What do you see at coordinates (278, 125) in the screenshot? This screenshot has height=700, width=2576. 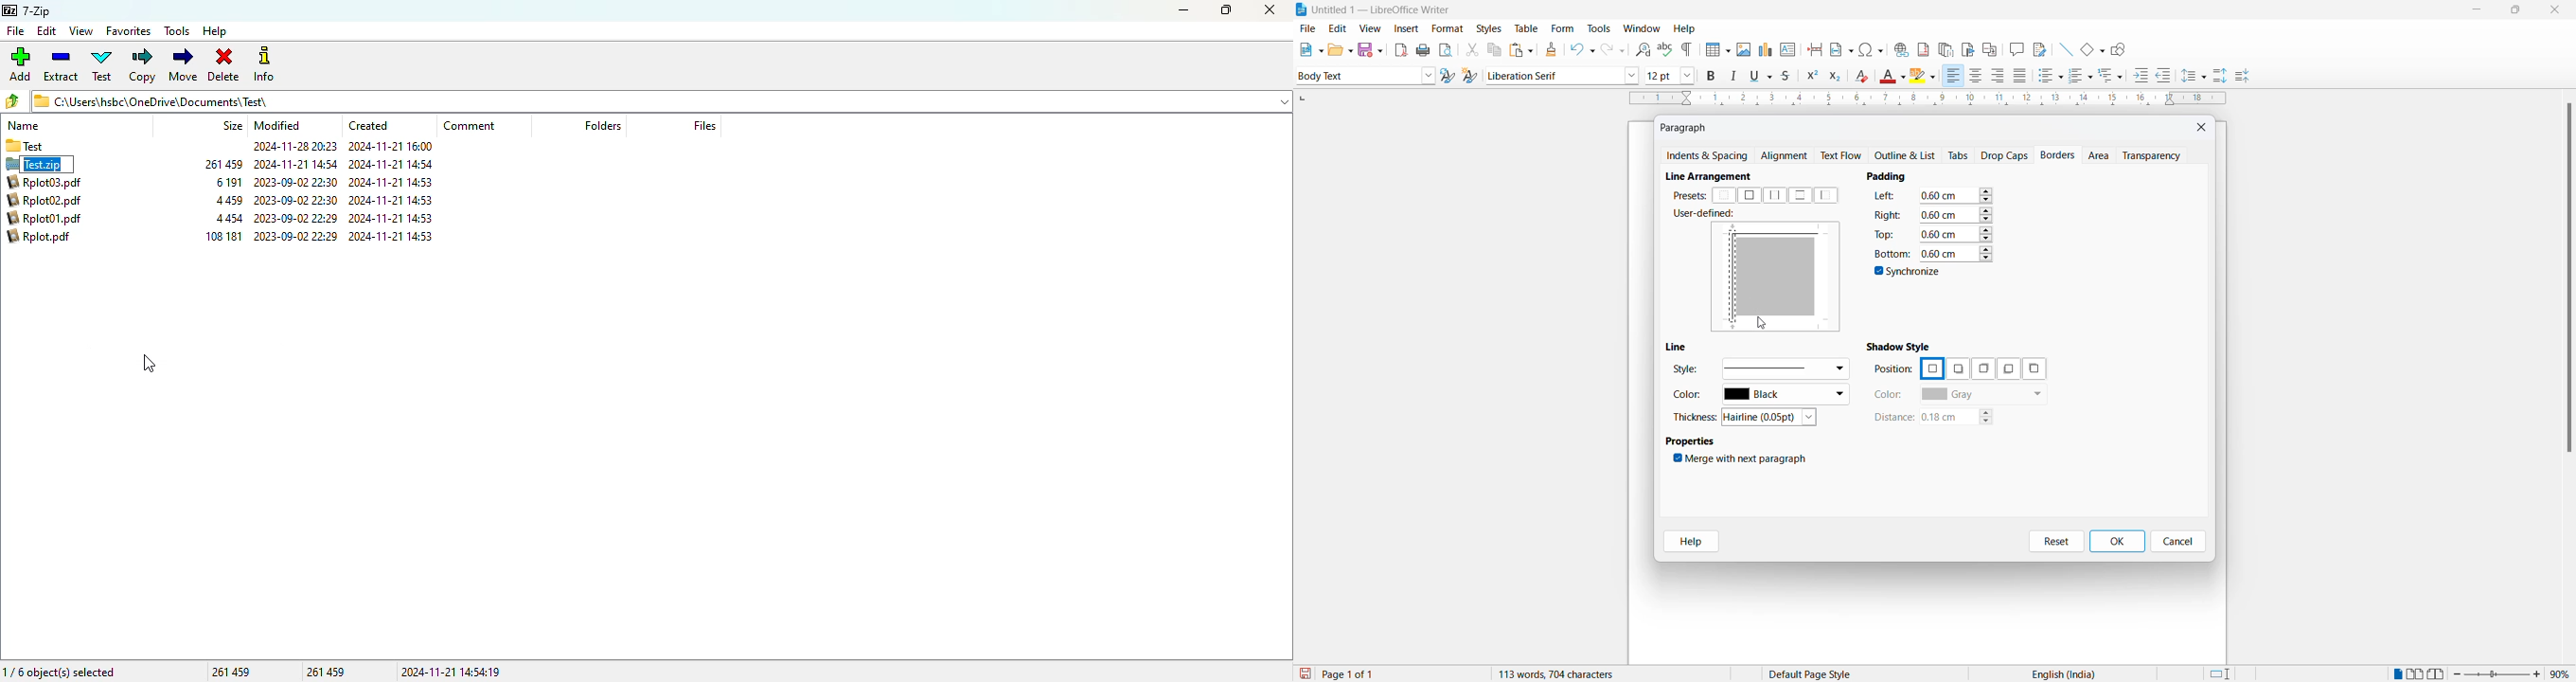 I see `modified` at bounding box center [278, 125].